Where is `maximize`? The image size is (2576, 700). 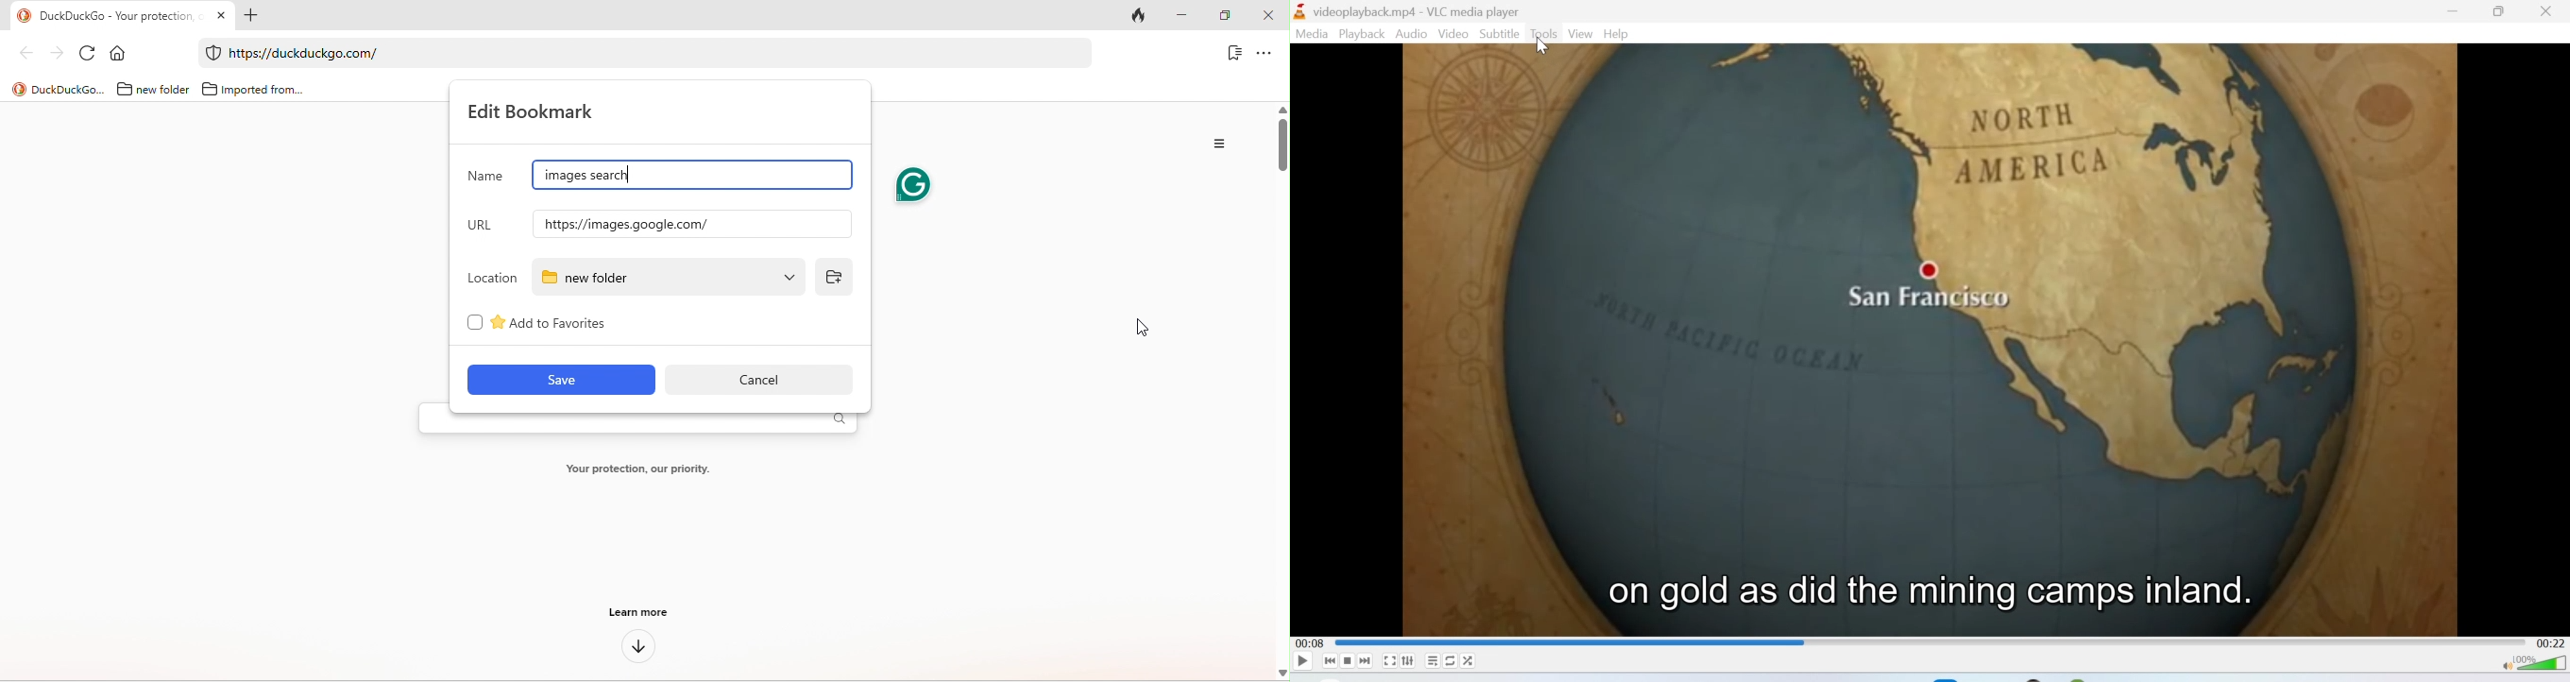 maximize is located at coordinates (1229, 16).